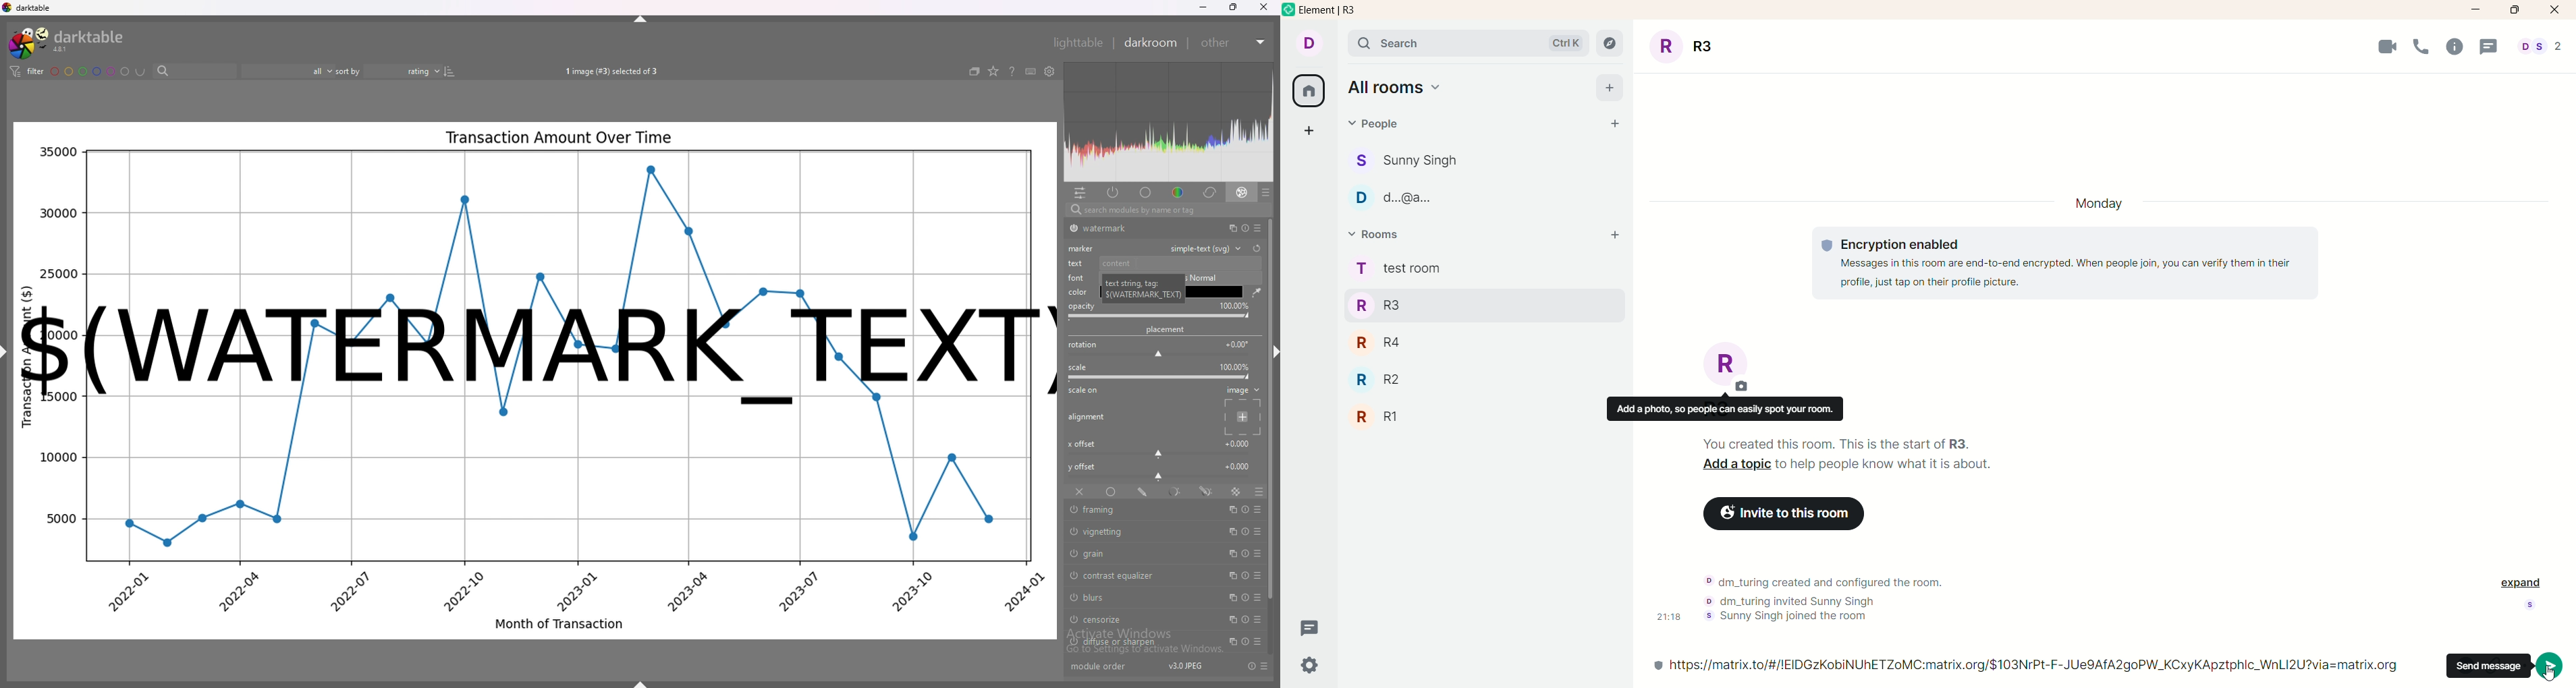 Image resolution: width=2576 pixels, height=700 pixels. What do you see at coordinates (1384, 308) in the screenshot?
I see `R3` at bounding box center [1384, 308].